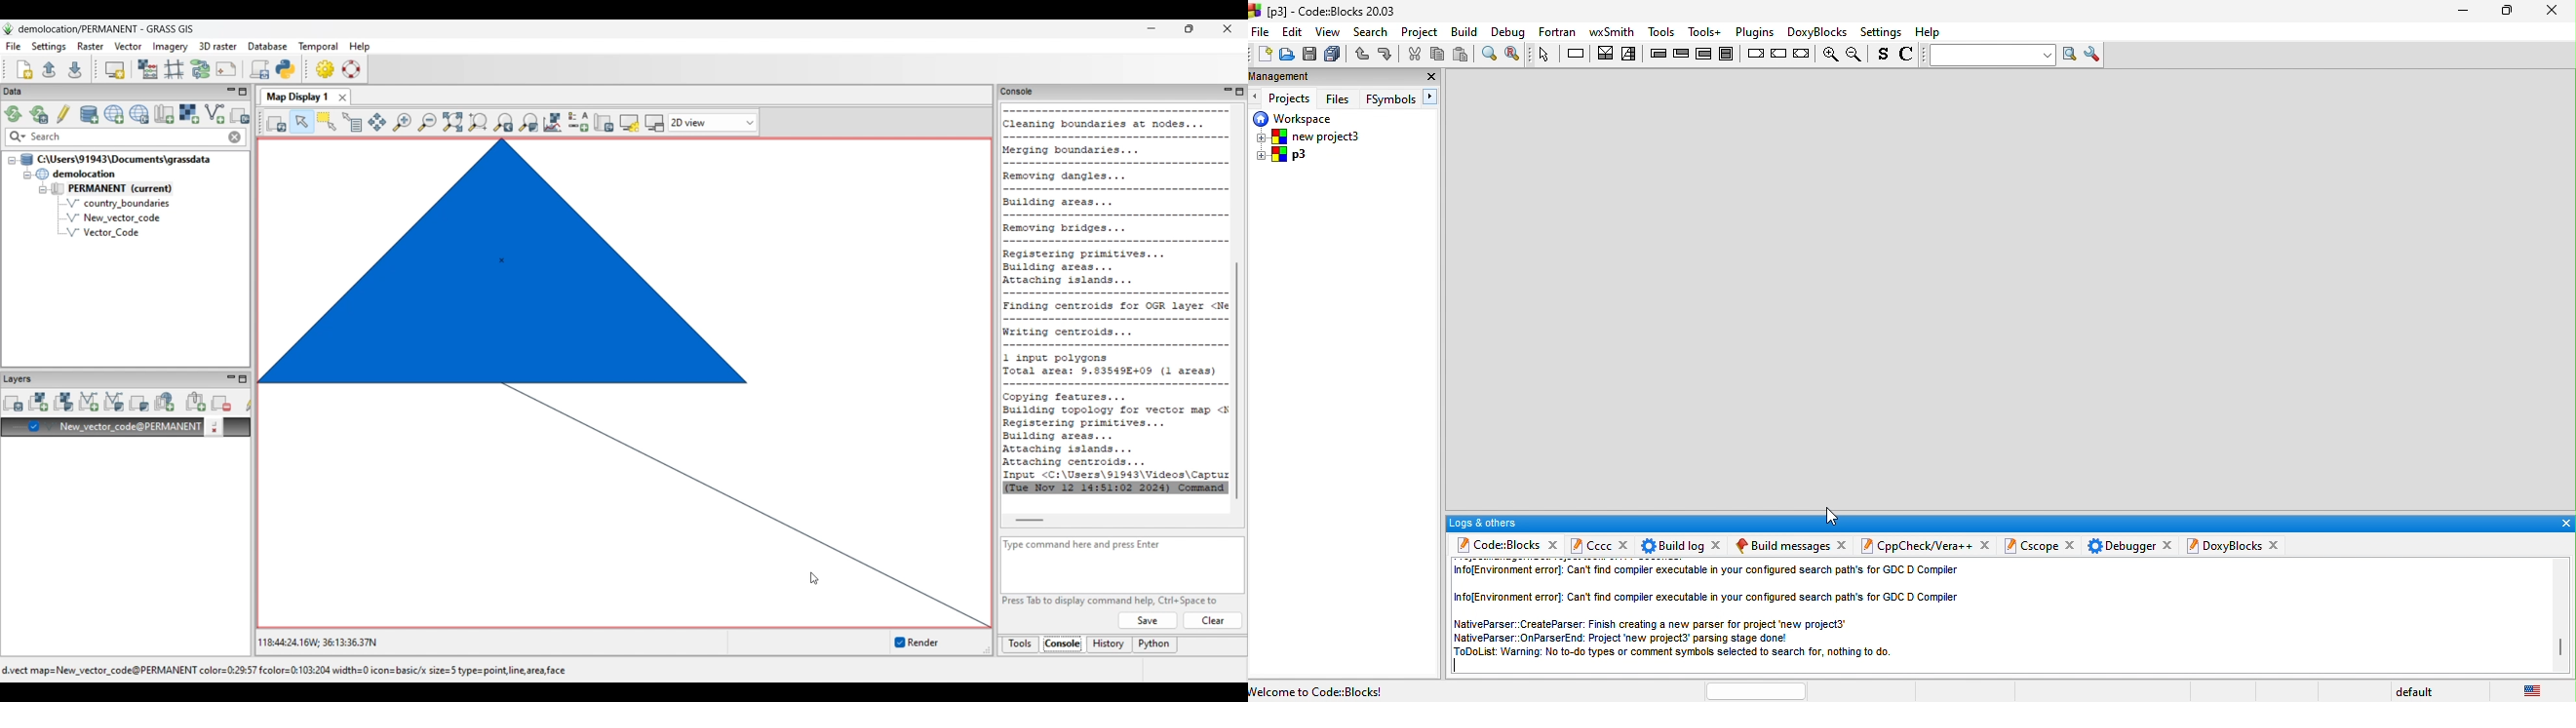 This screenshot has width=2576, height=728. I want to click on Debug, so click(1508, 32).